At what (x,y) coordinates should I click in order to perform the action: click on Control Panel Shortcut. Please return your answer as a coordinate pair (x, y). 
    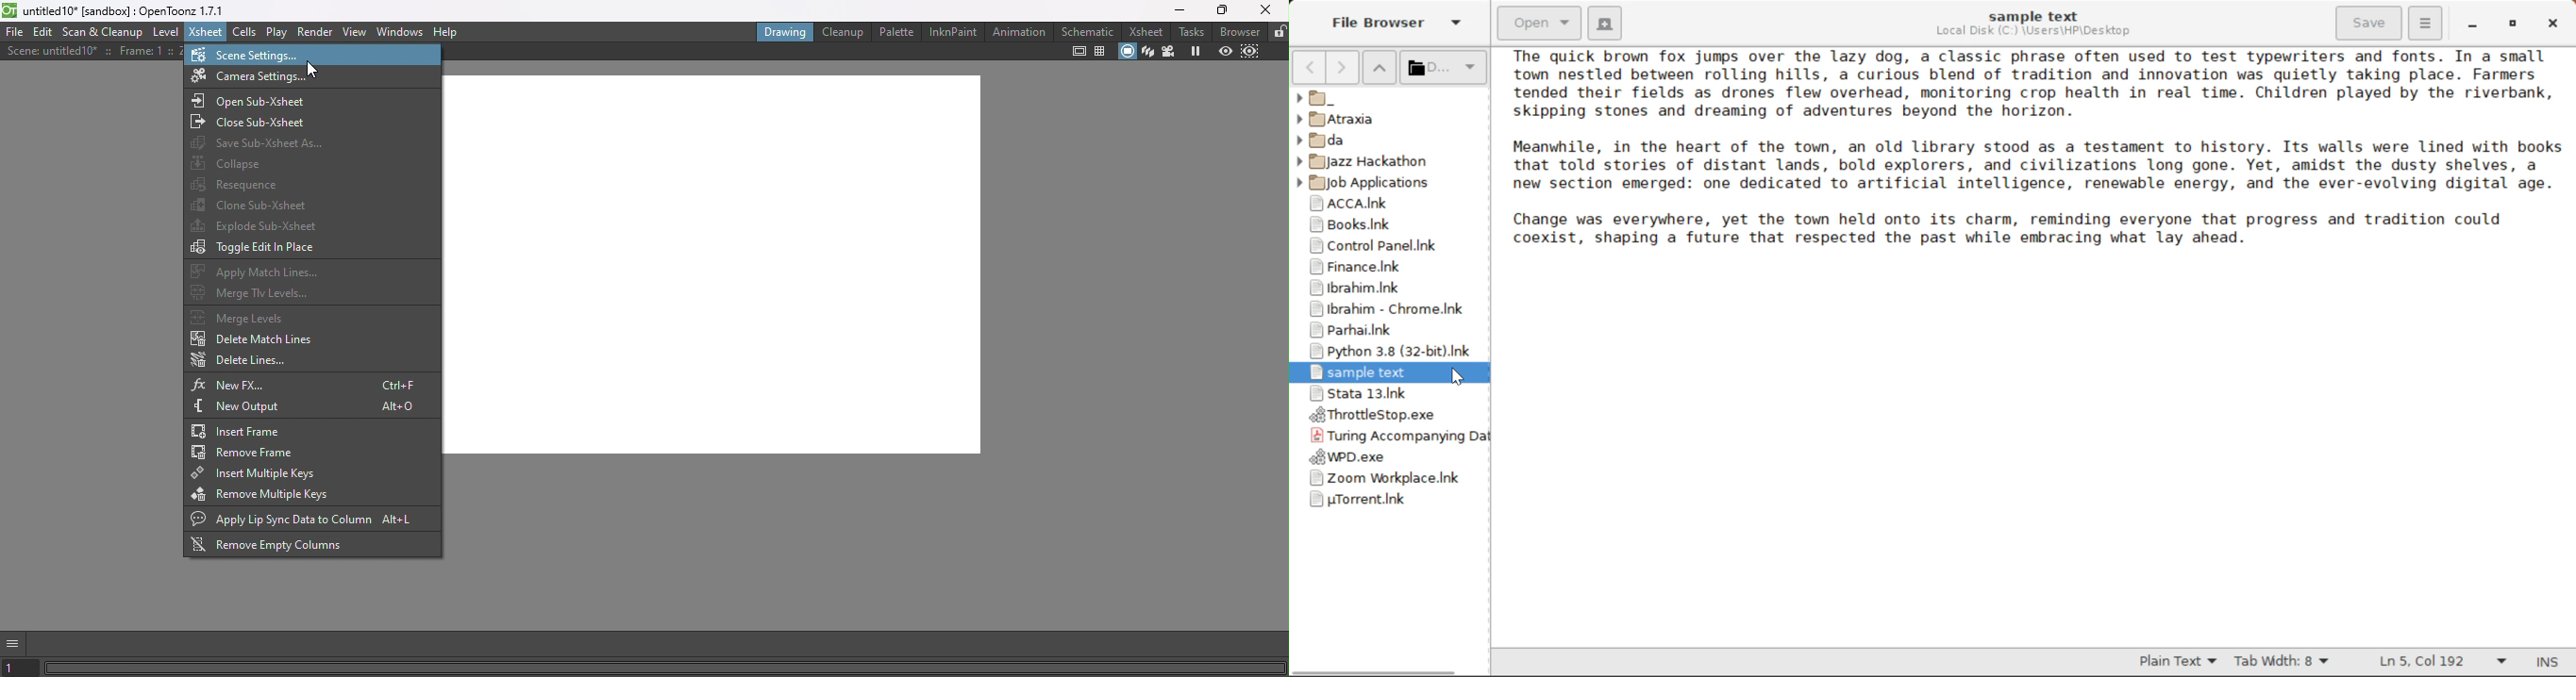
    Looking at the image, I should click on (1389, 245).